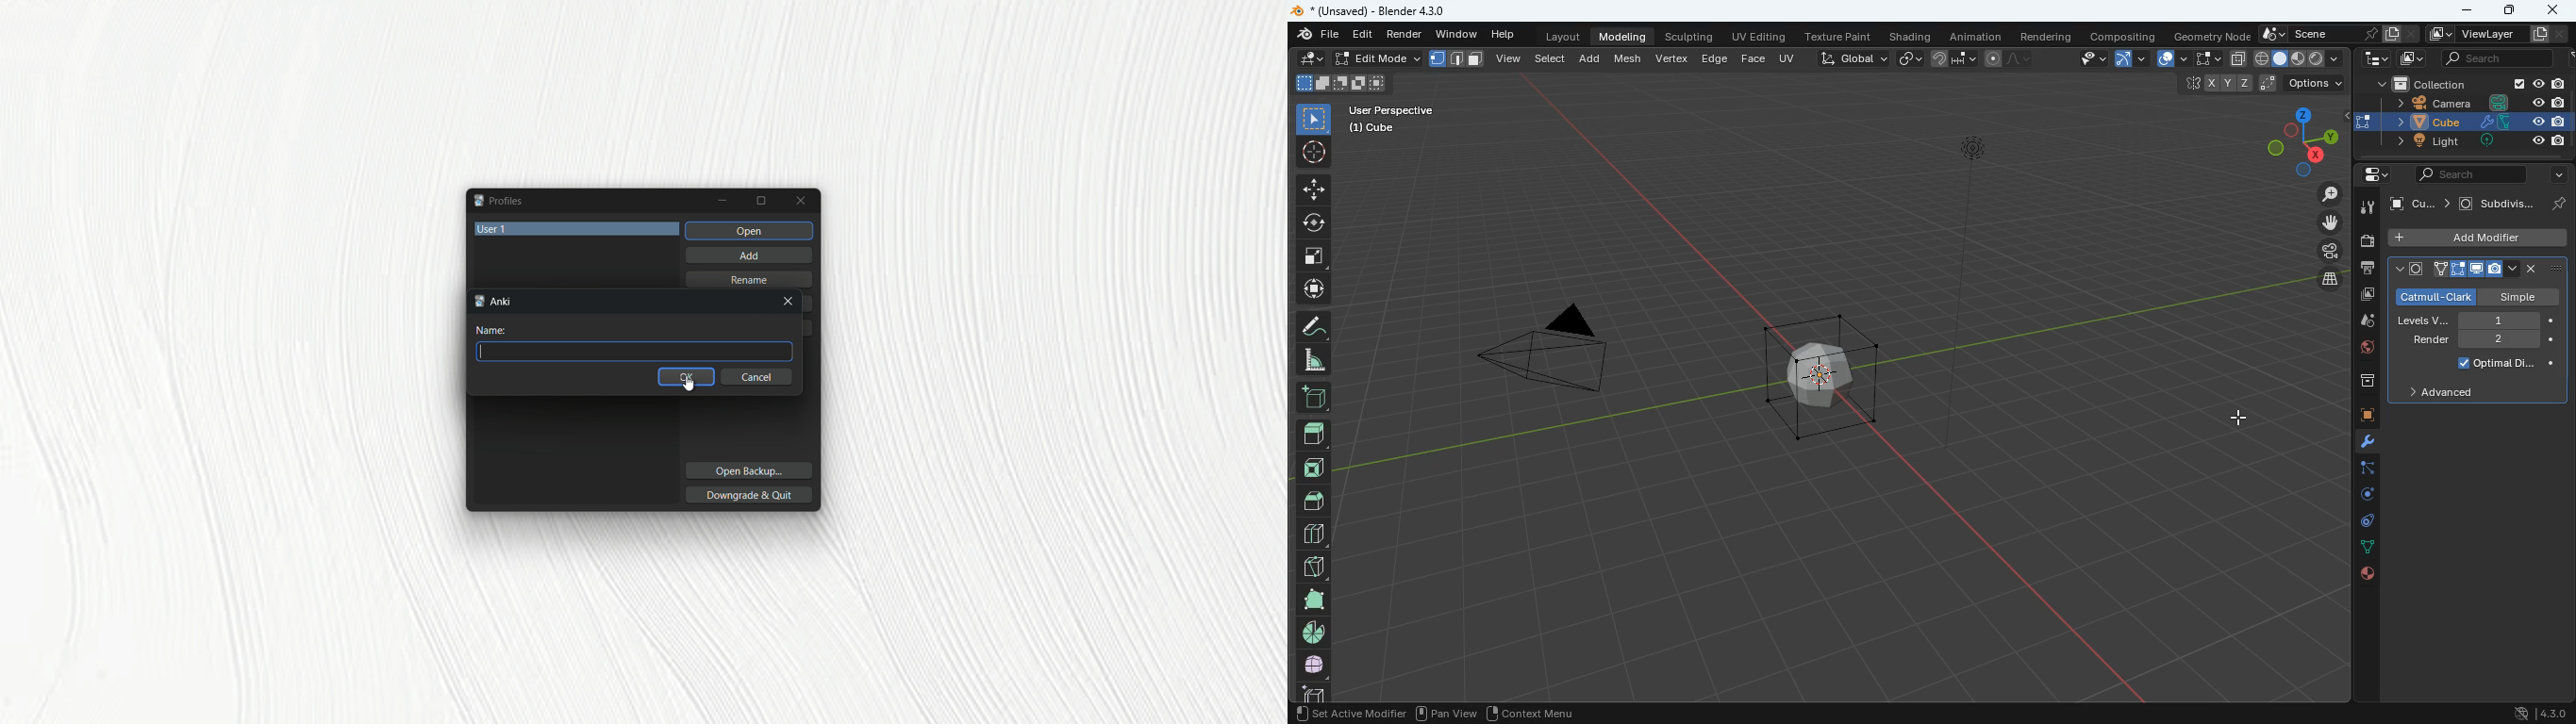 The image size is (2576, 728). Describe the element at coordinates (1846, 59) in the screenshot. I see `global` at that location.